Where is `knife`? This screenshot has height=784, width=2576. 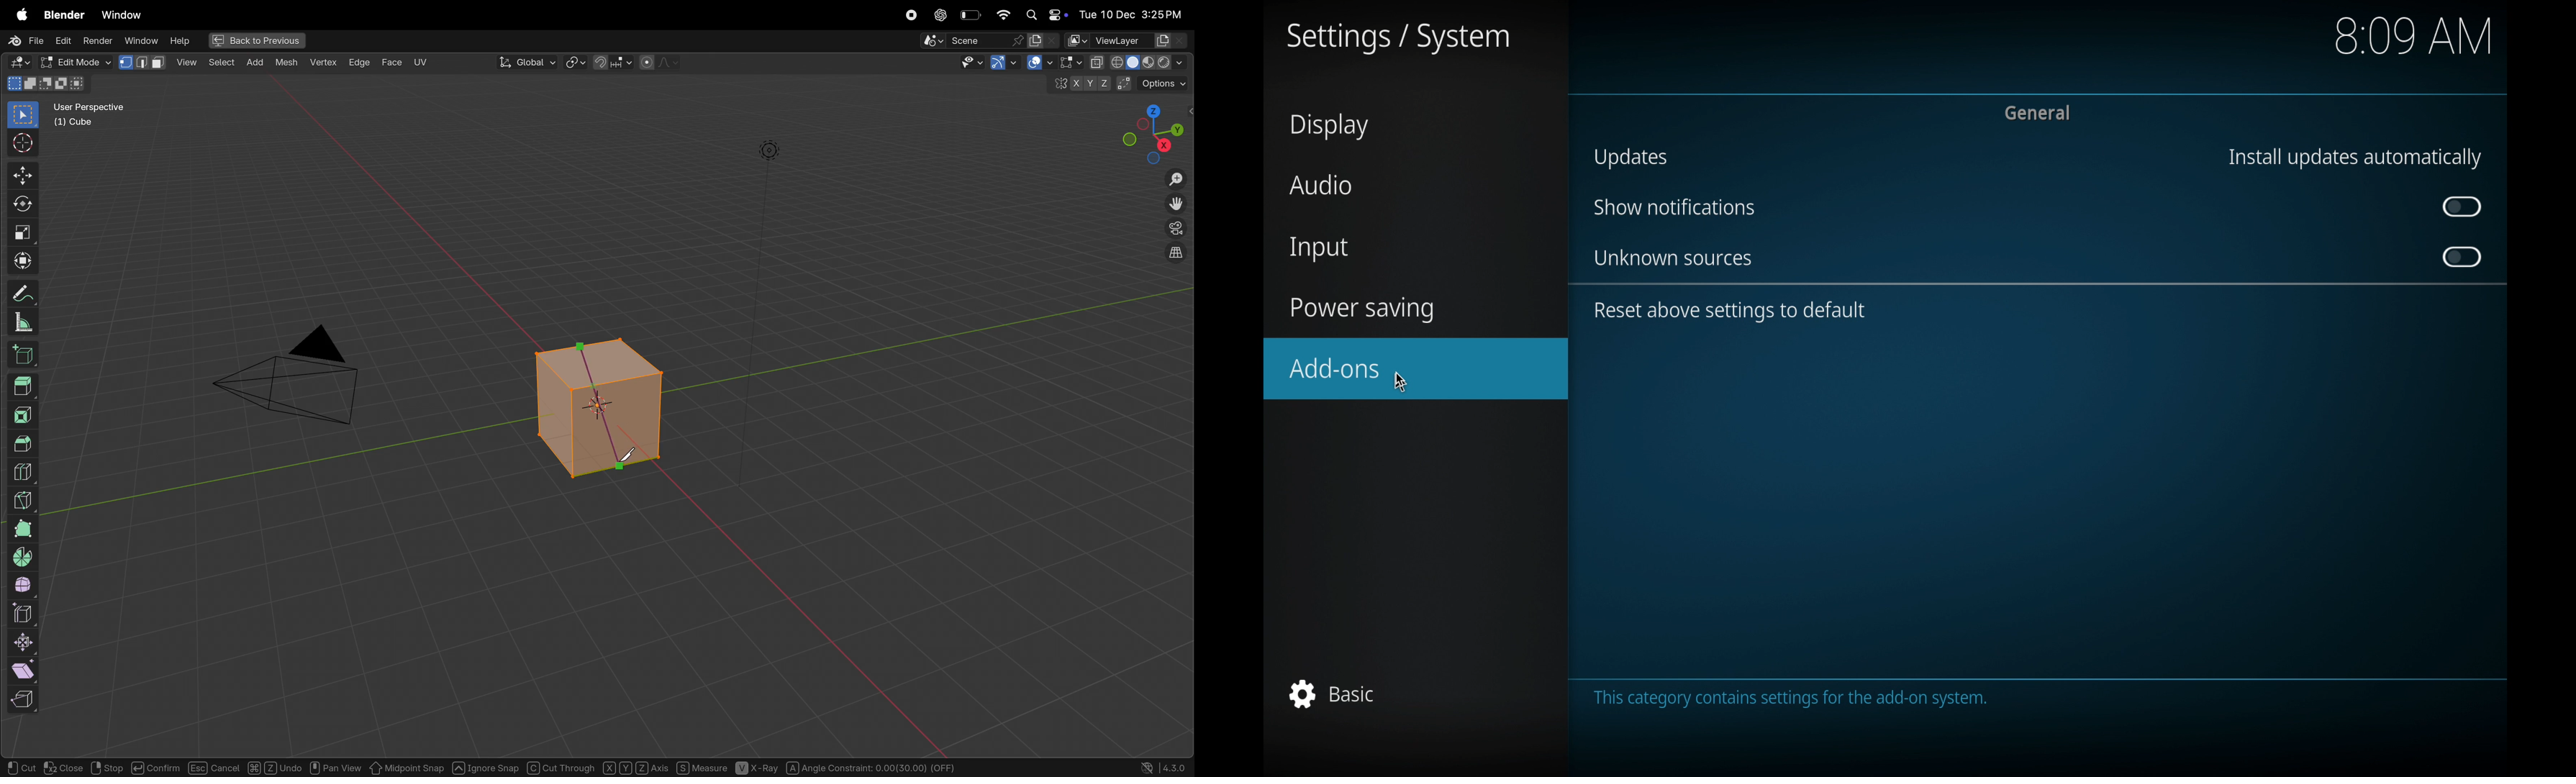
knife is located at coordinates (589, 341).